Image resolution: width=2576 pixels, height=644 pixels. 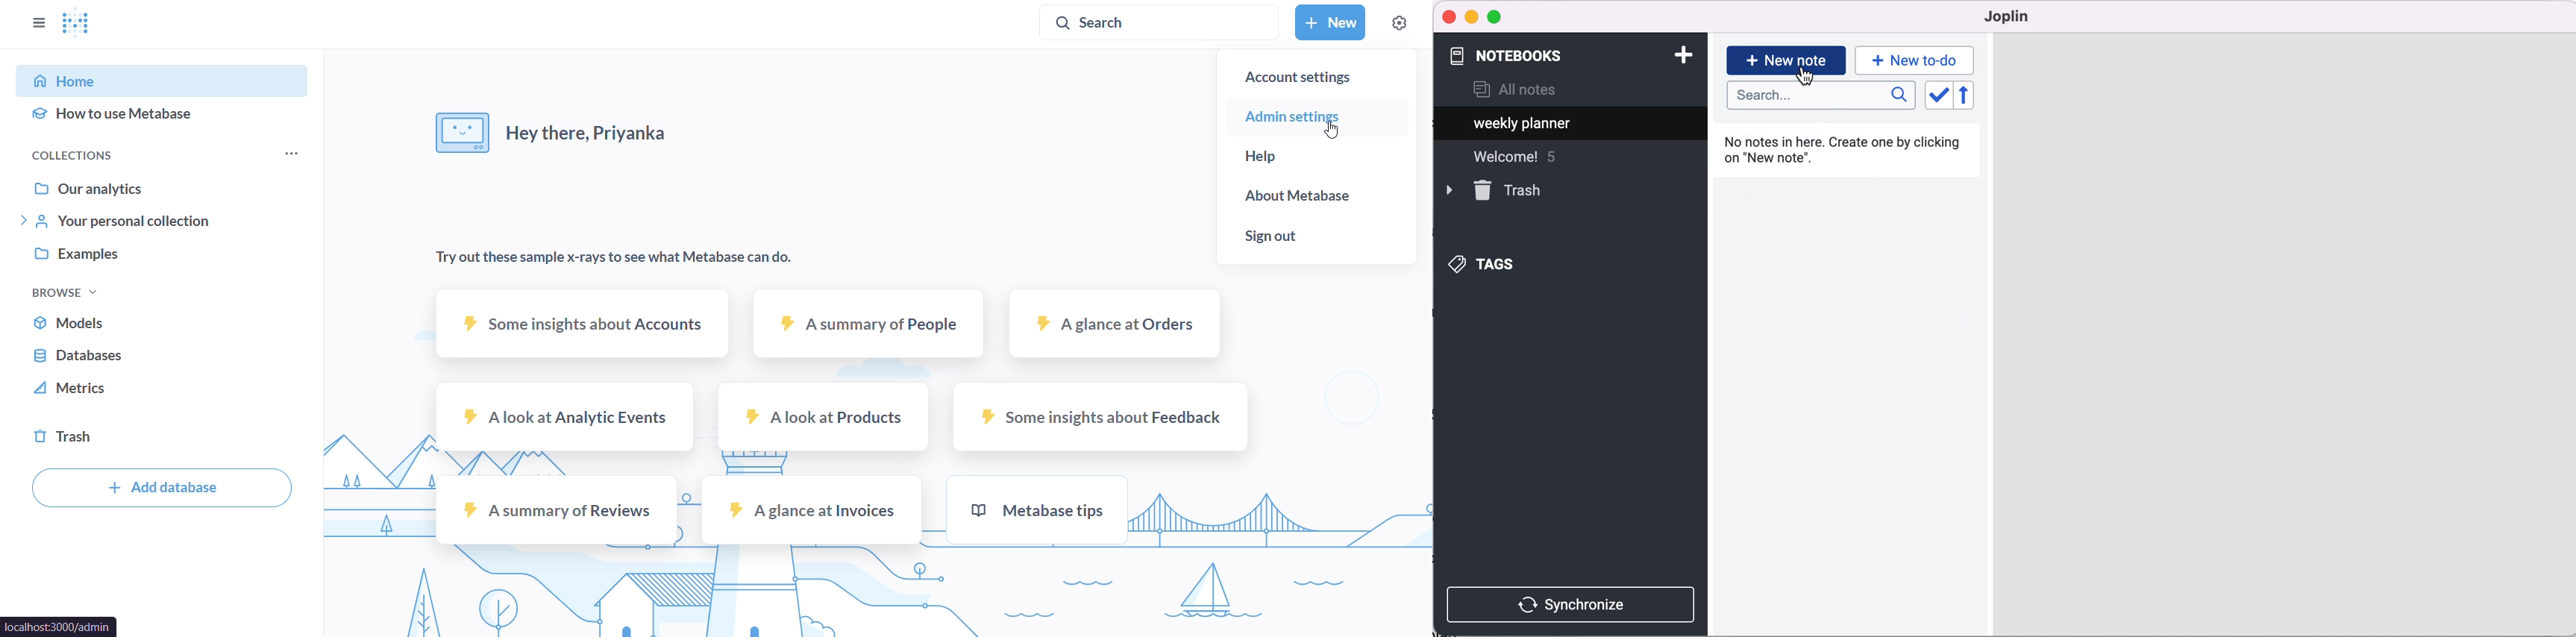 What do you see at coordinates (1450, 16) in the screenshot?
I see `close` at bounding box center [1450, 16].